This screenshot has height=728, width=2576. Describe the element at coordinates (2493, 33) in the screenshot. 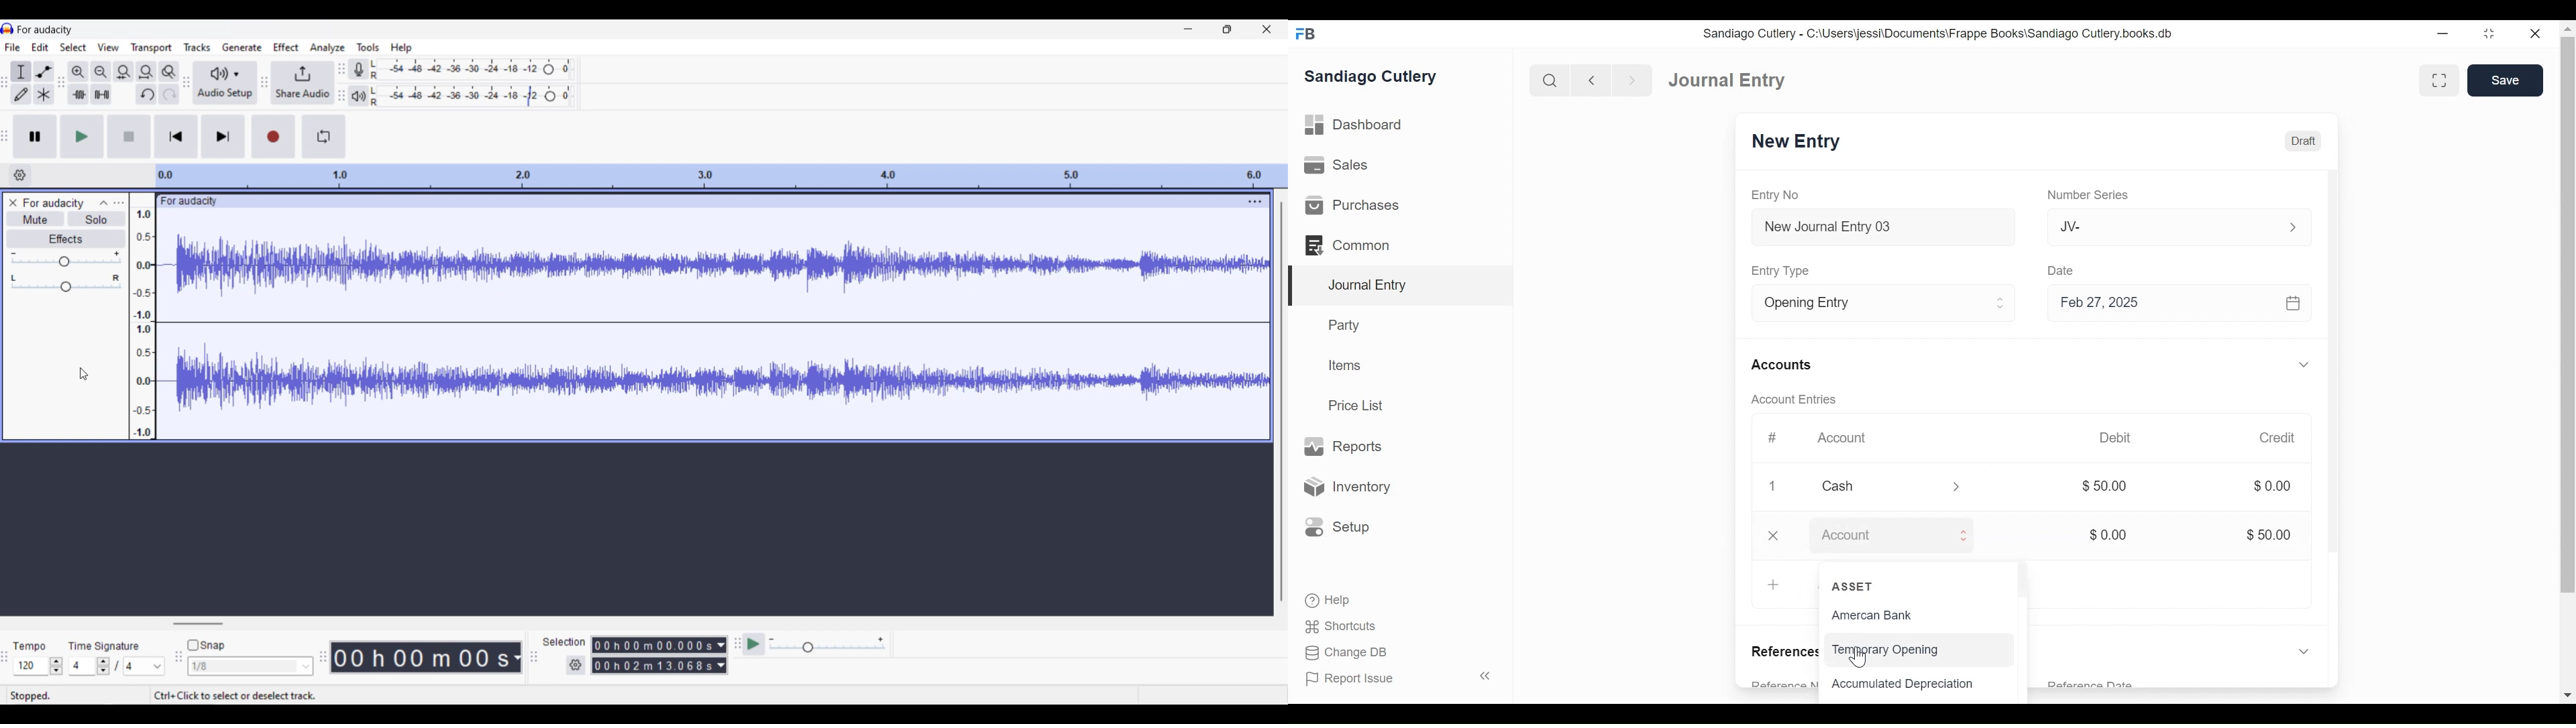

I see `Restore` at that location.